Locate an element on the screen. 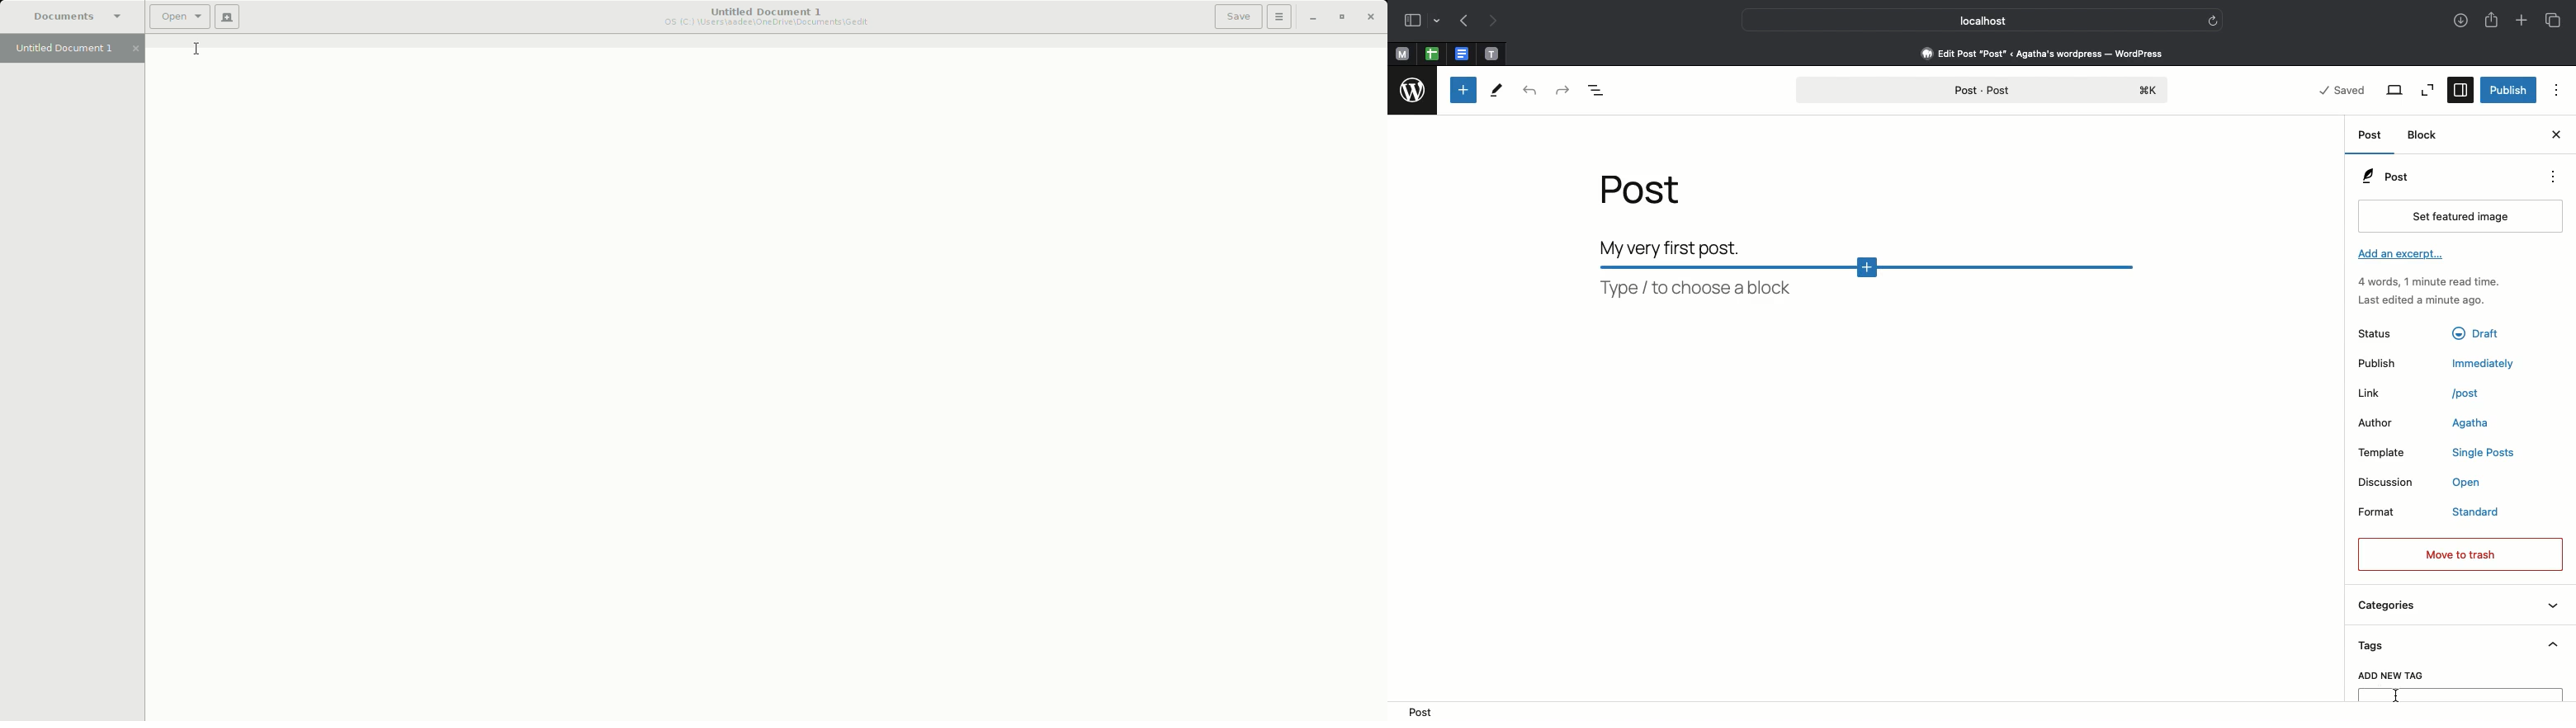 The image size is (2576, 728). Publish is located at coordinates (2507, 89).